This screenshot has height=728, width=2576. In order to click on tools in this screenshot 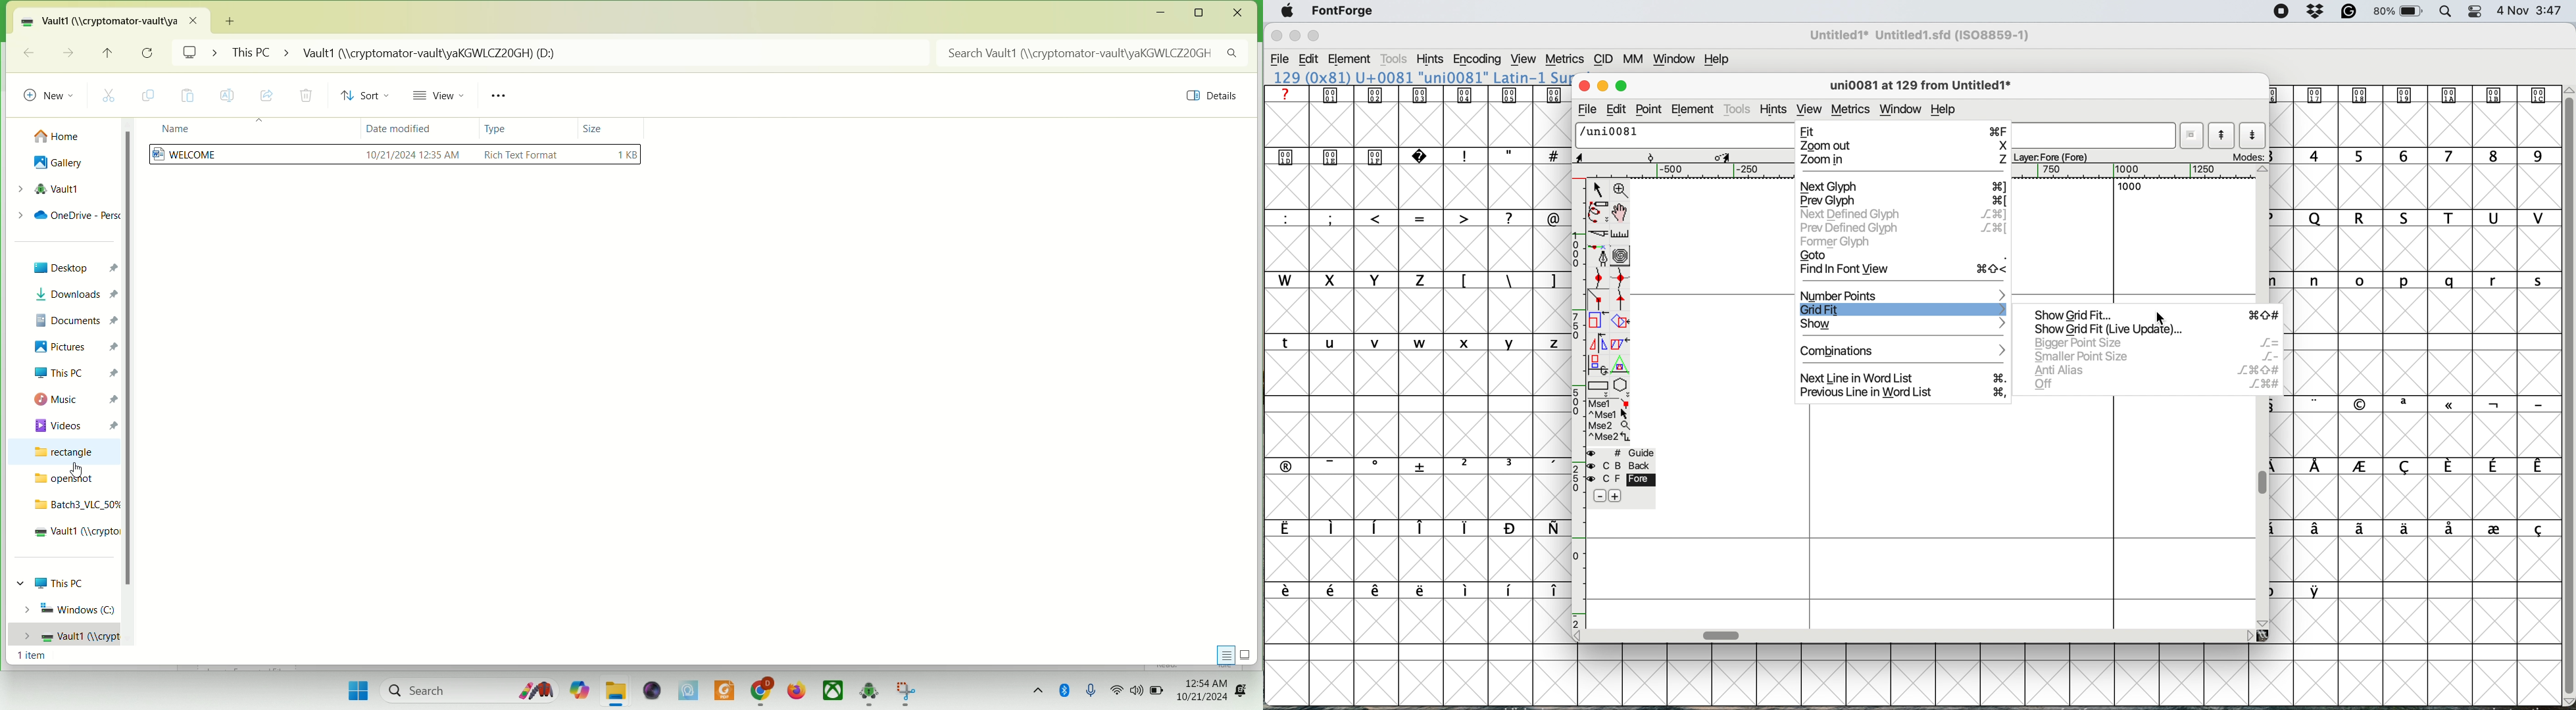, I will do `click(1739, 109)`.